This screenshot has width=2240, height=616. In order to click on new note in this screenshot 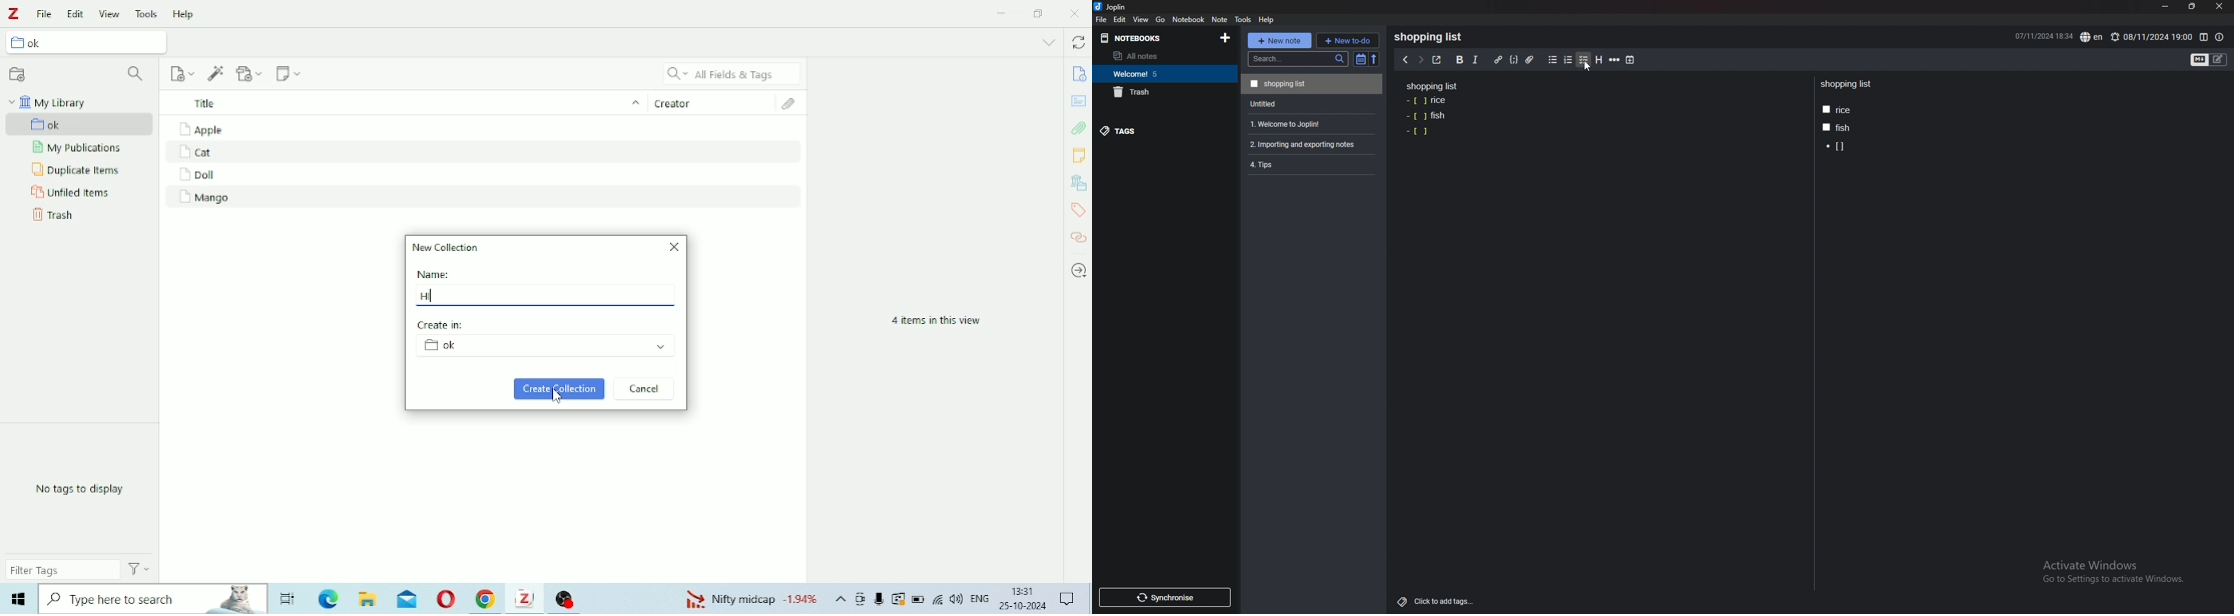, I will do `click(1279, 40)`.